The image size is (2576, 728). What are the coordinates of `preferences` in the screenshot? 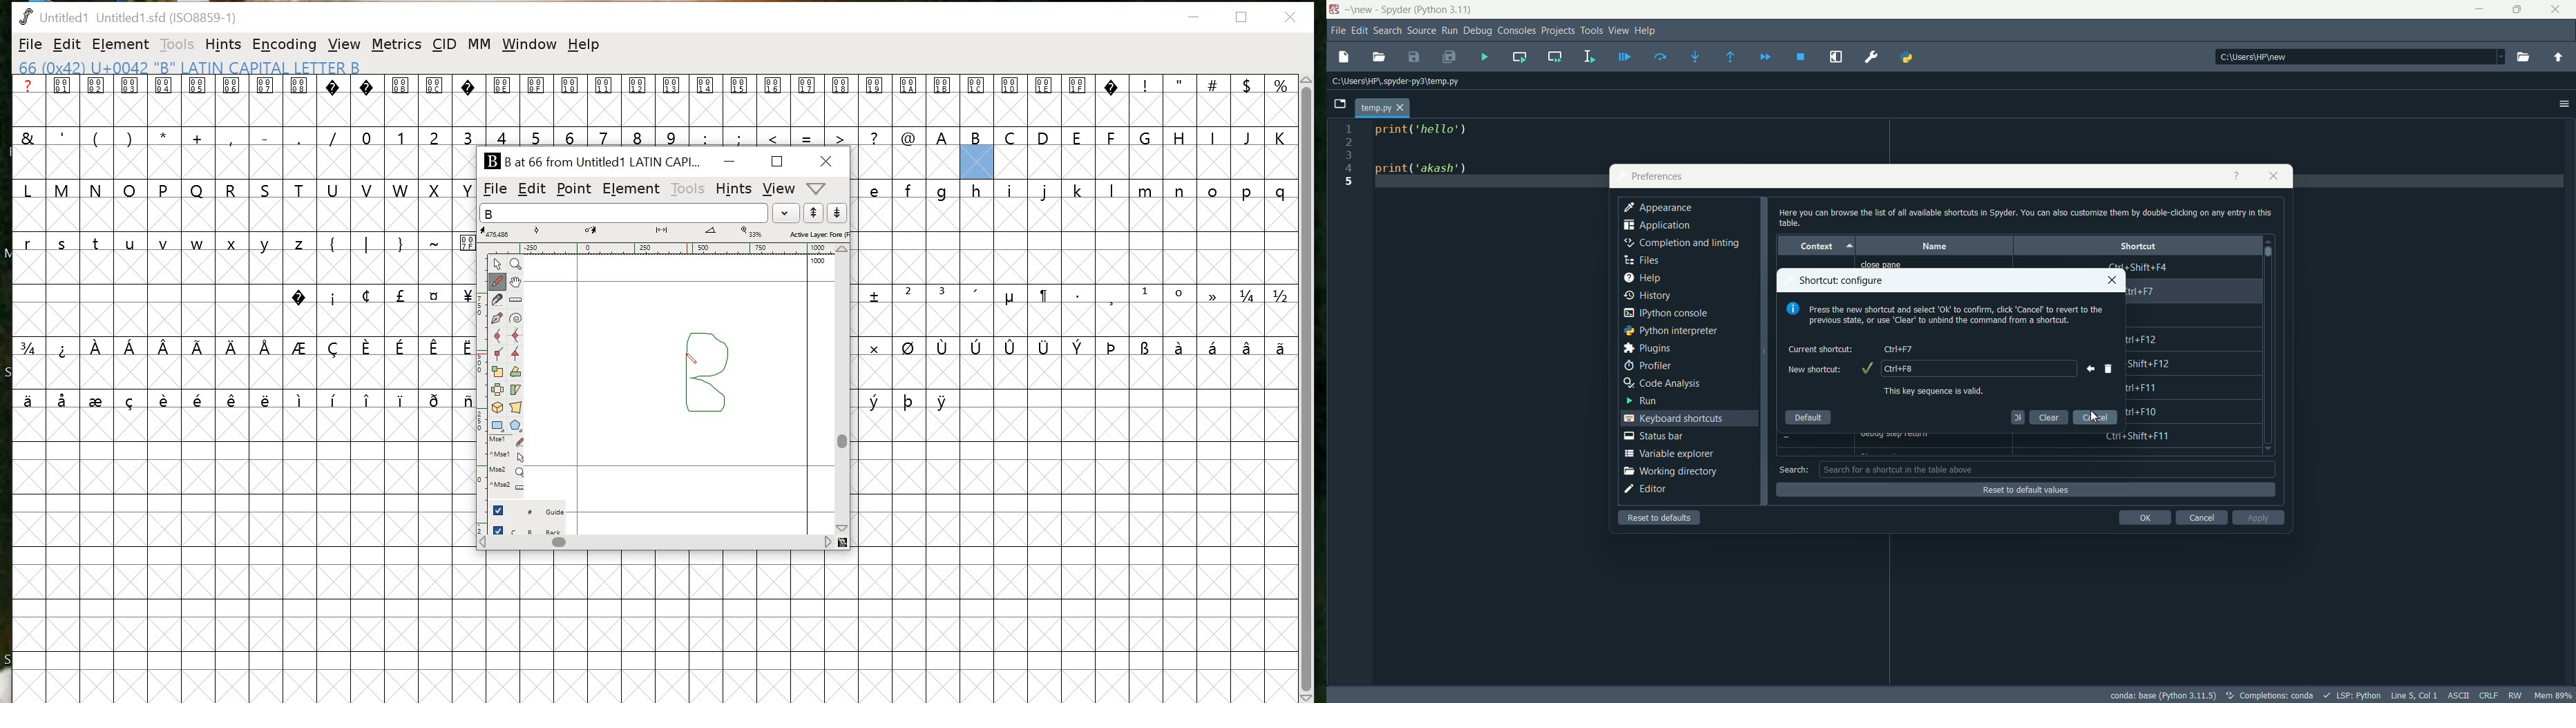 It's located at (1656, 177).